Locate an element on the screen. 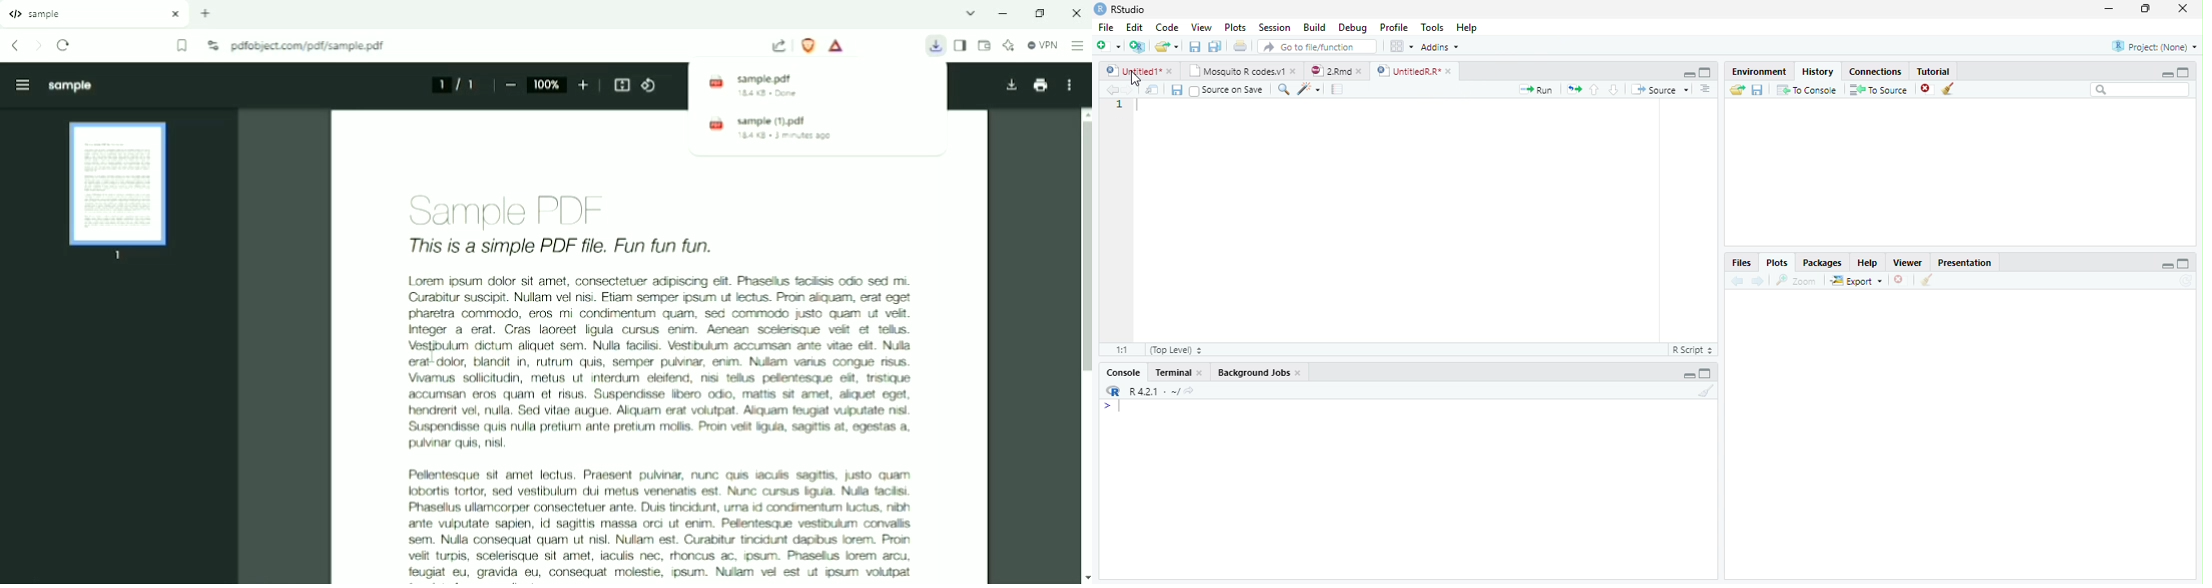  Save is located at coordinates (1175, 89).